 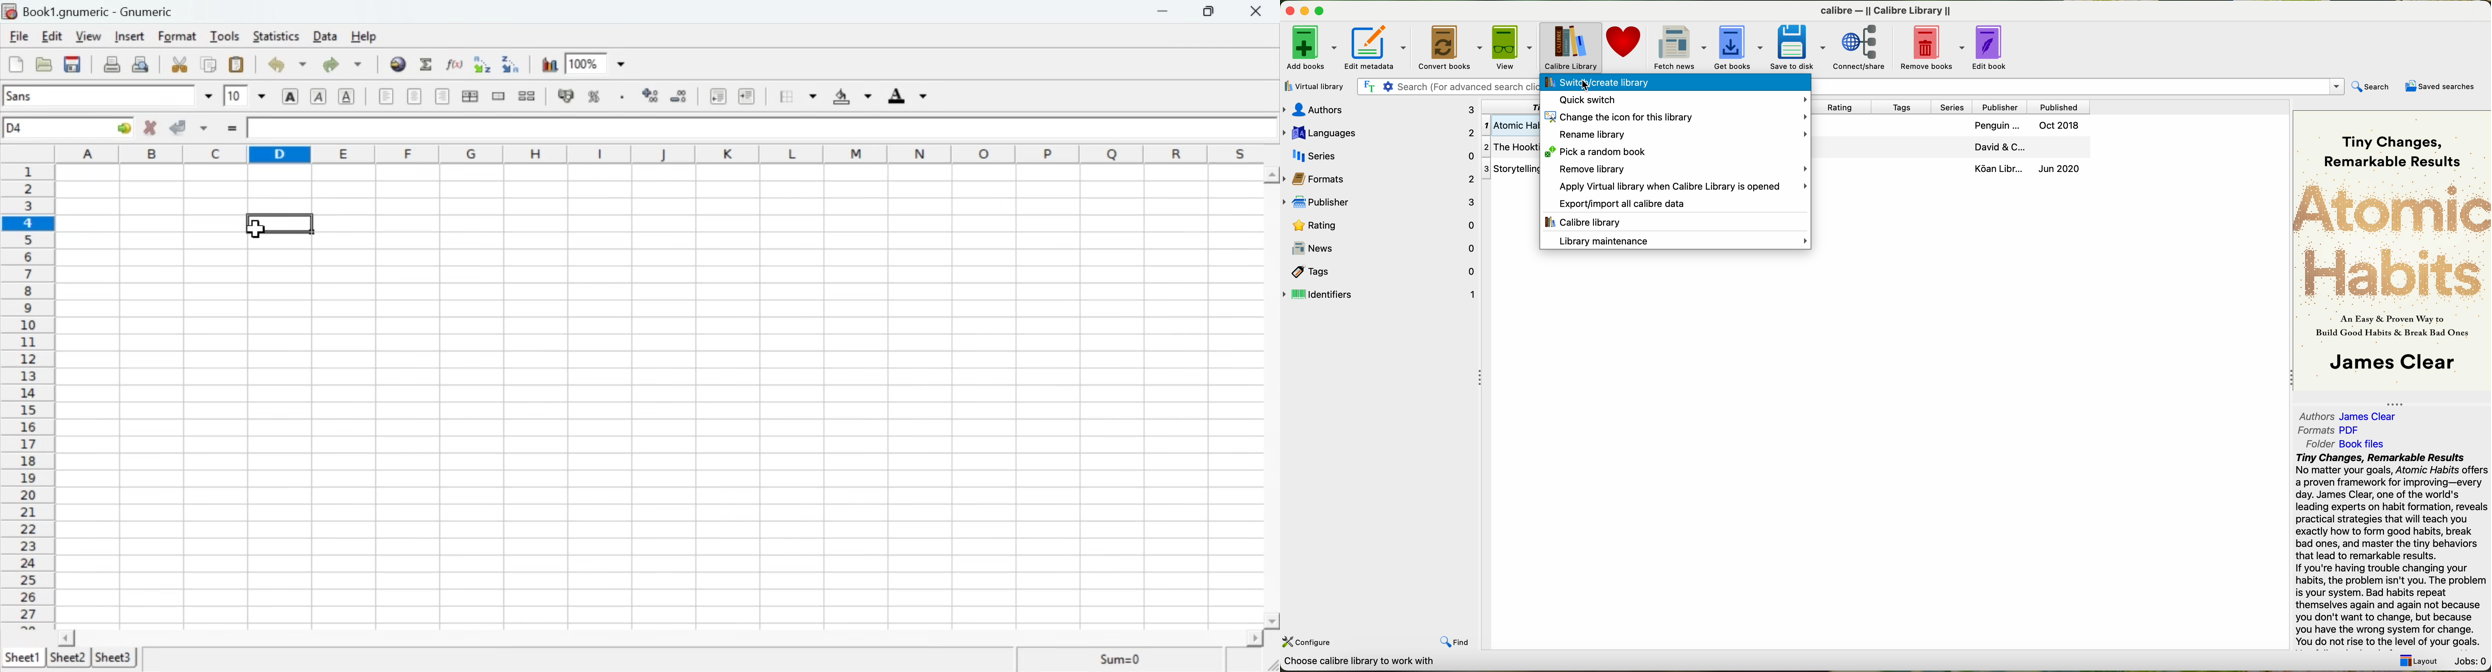 I want to click on authors, so click(x=1378, y=109).